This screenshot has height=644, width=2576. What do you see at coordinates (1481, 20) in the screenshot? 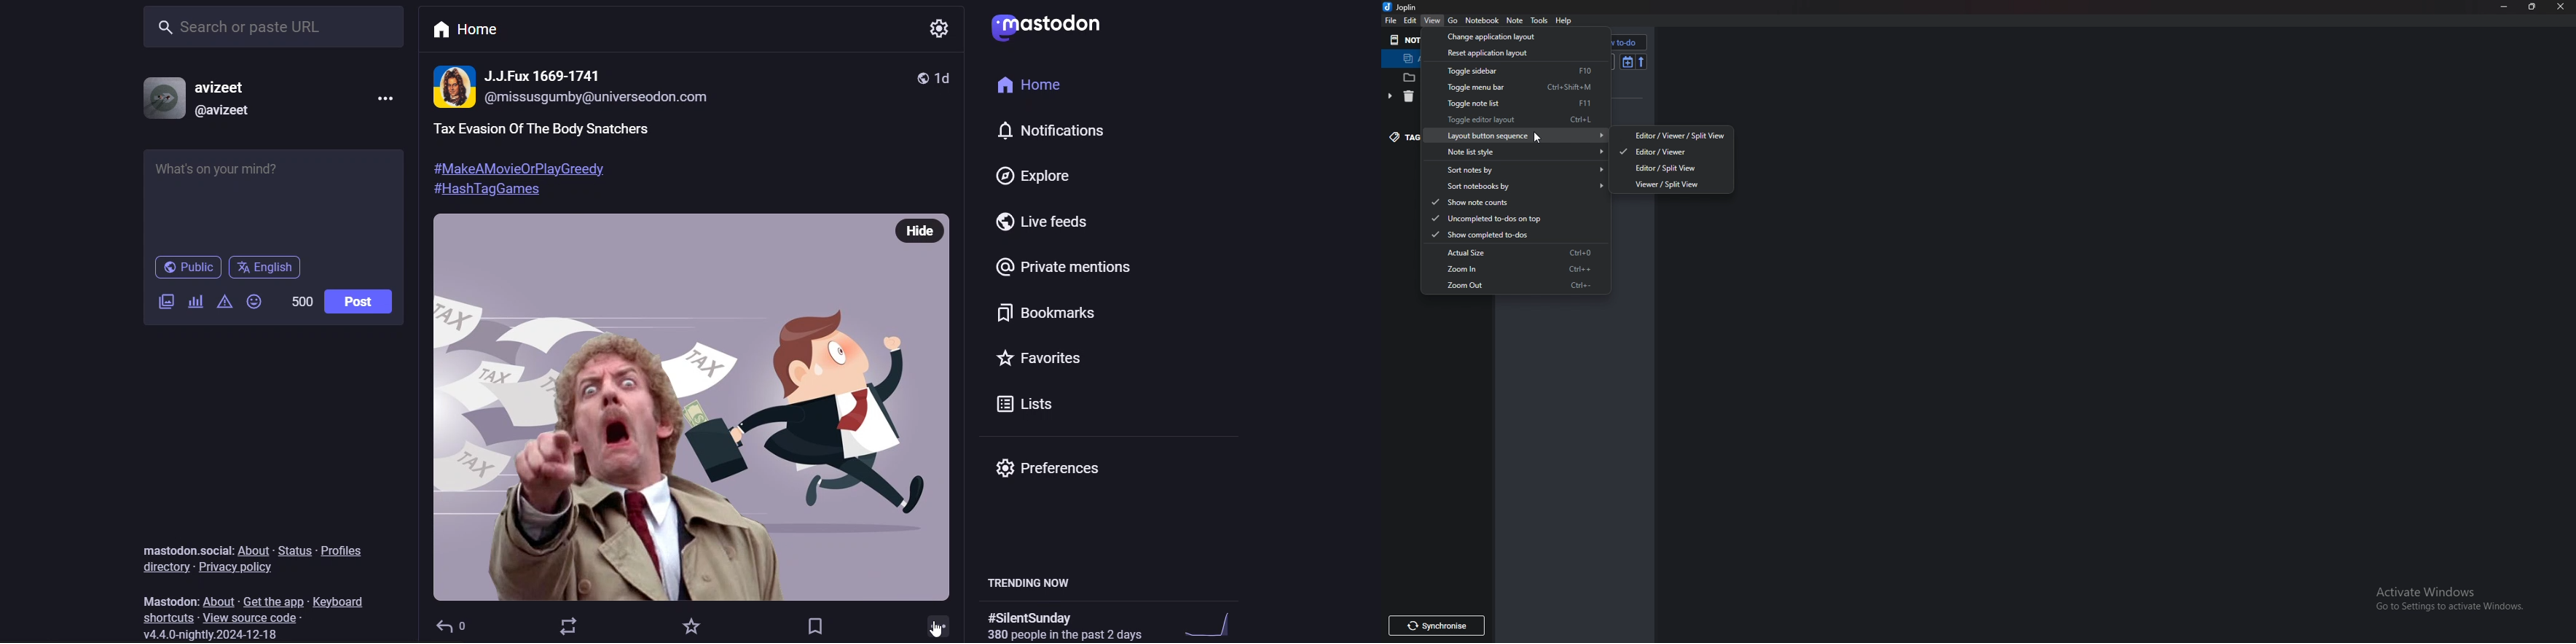
I see `Notebook` at bounding box center [1481, 20].